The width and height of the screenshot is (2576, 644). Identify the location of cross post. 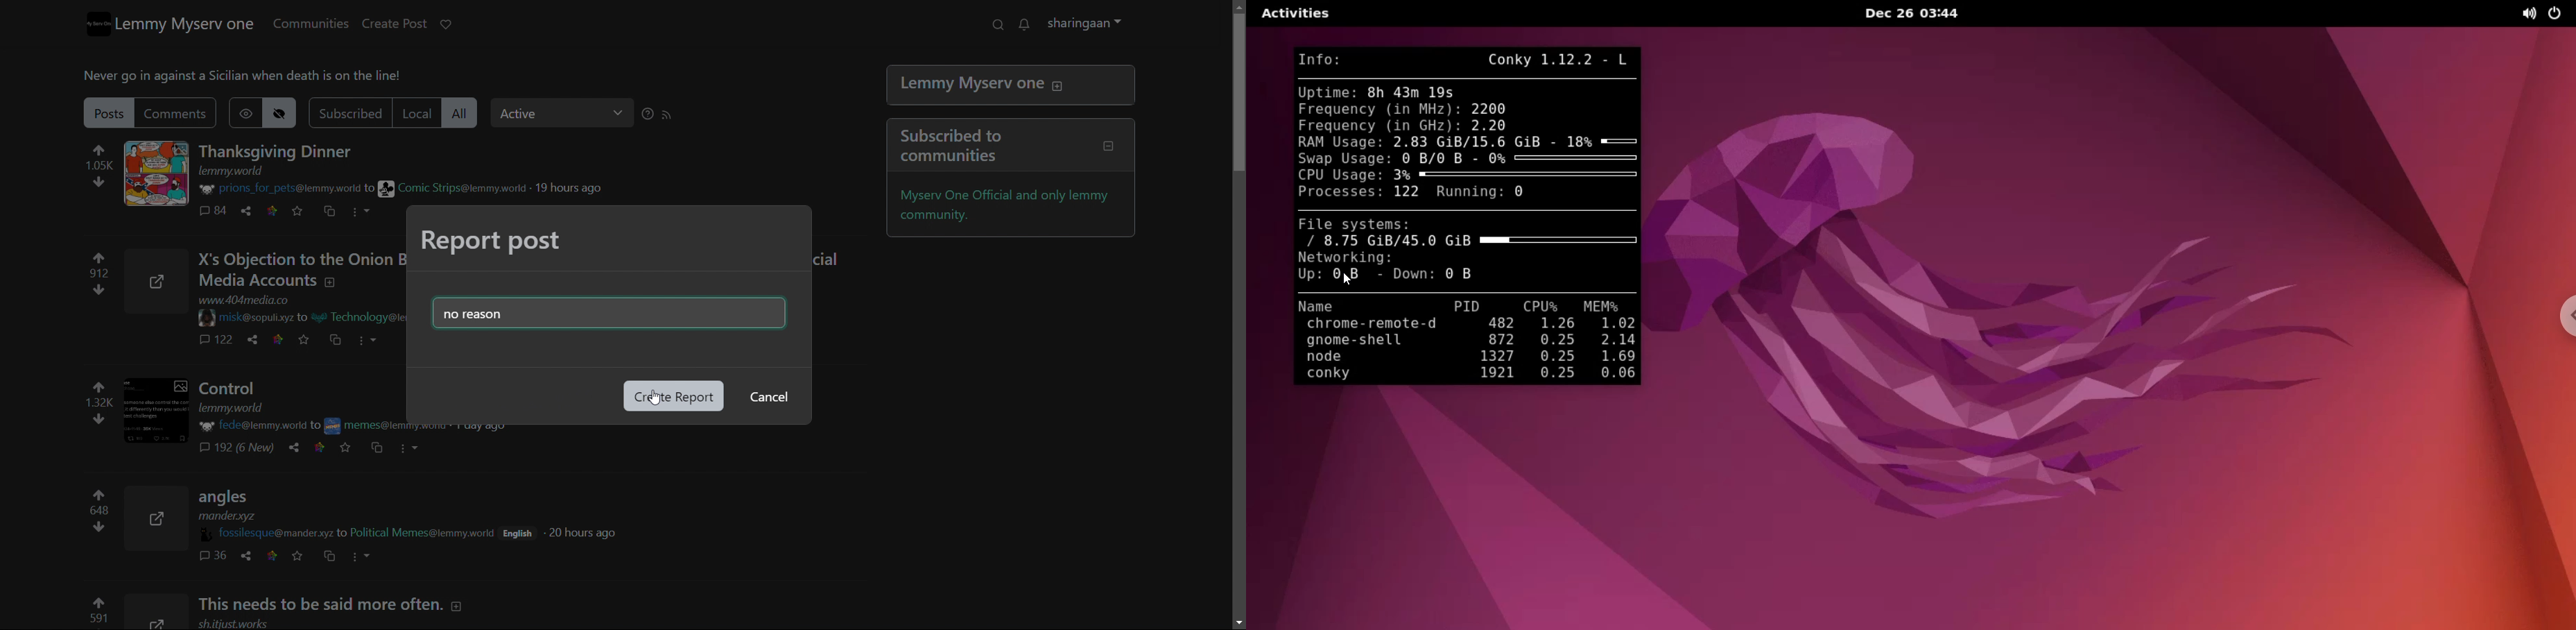
(336, 212).